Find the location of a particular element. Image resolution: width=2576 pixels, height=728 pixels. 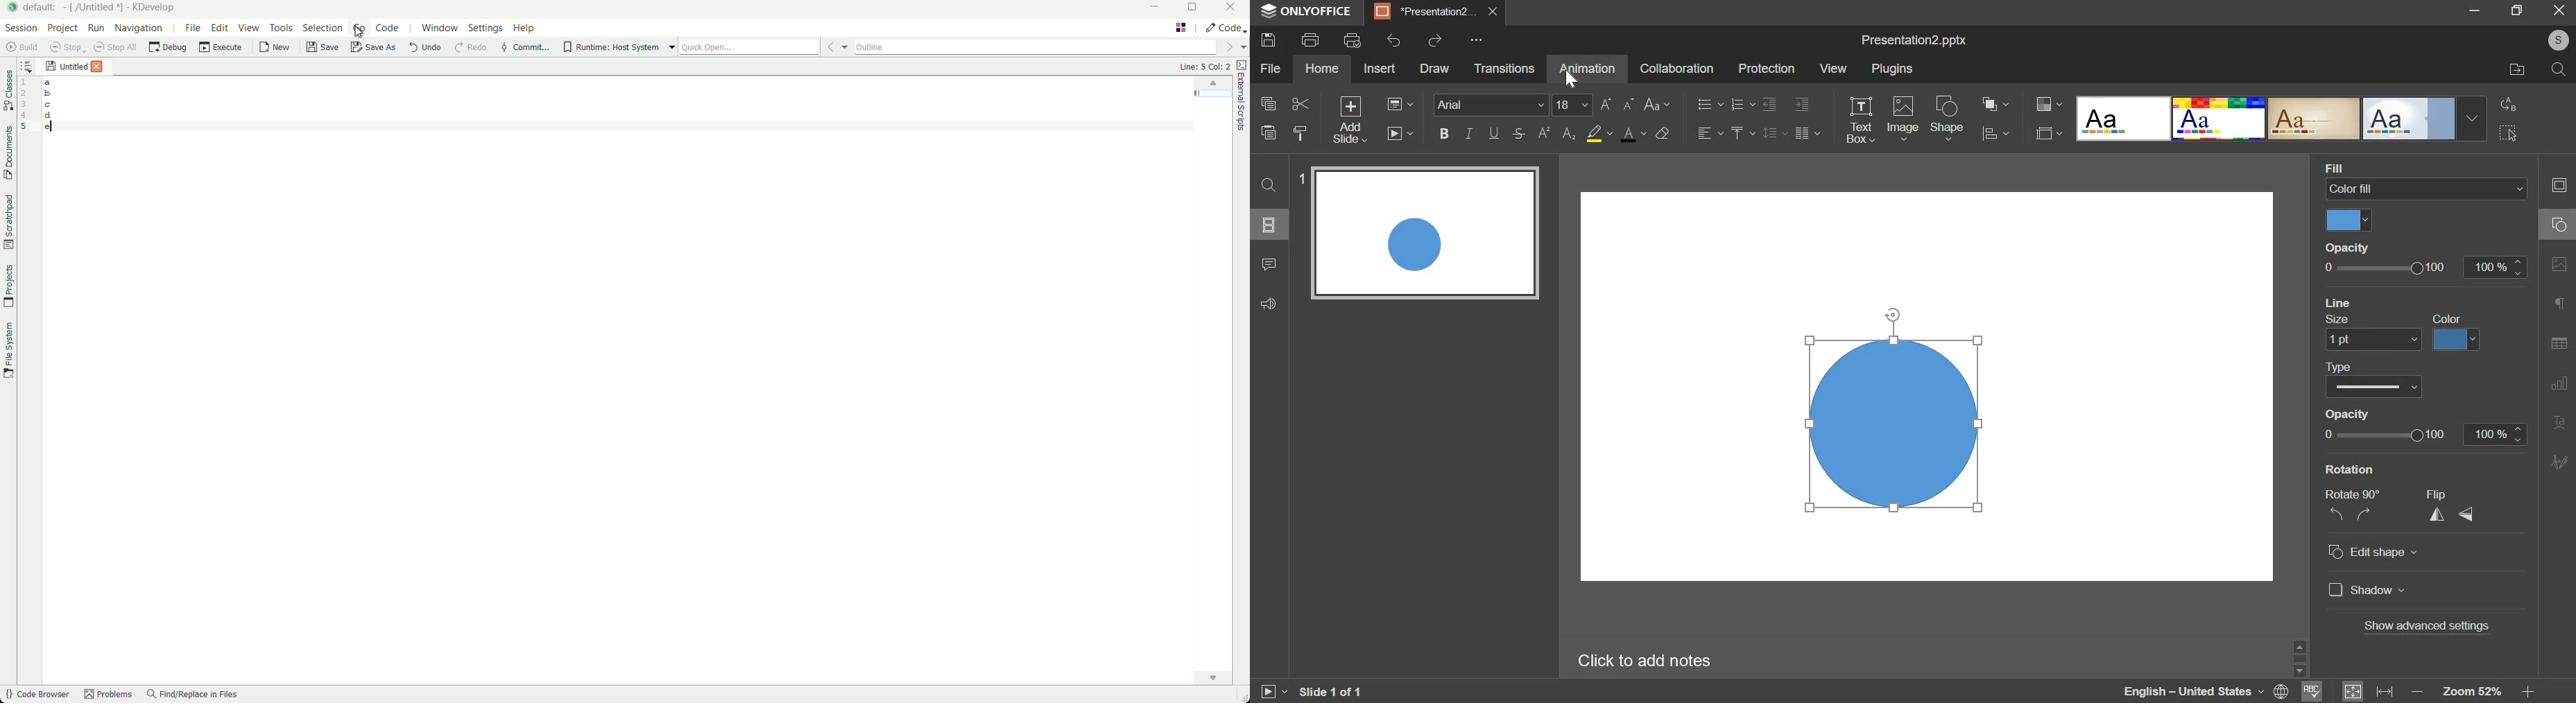

search is located at coordinates (2560, 69).